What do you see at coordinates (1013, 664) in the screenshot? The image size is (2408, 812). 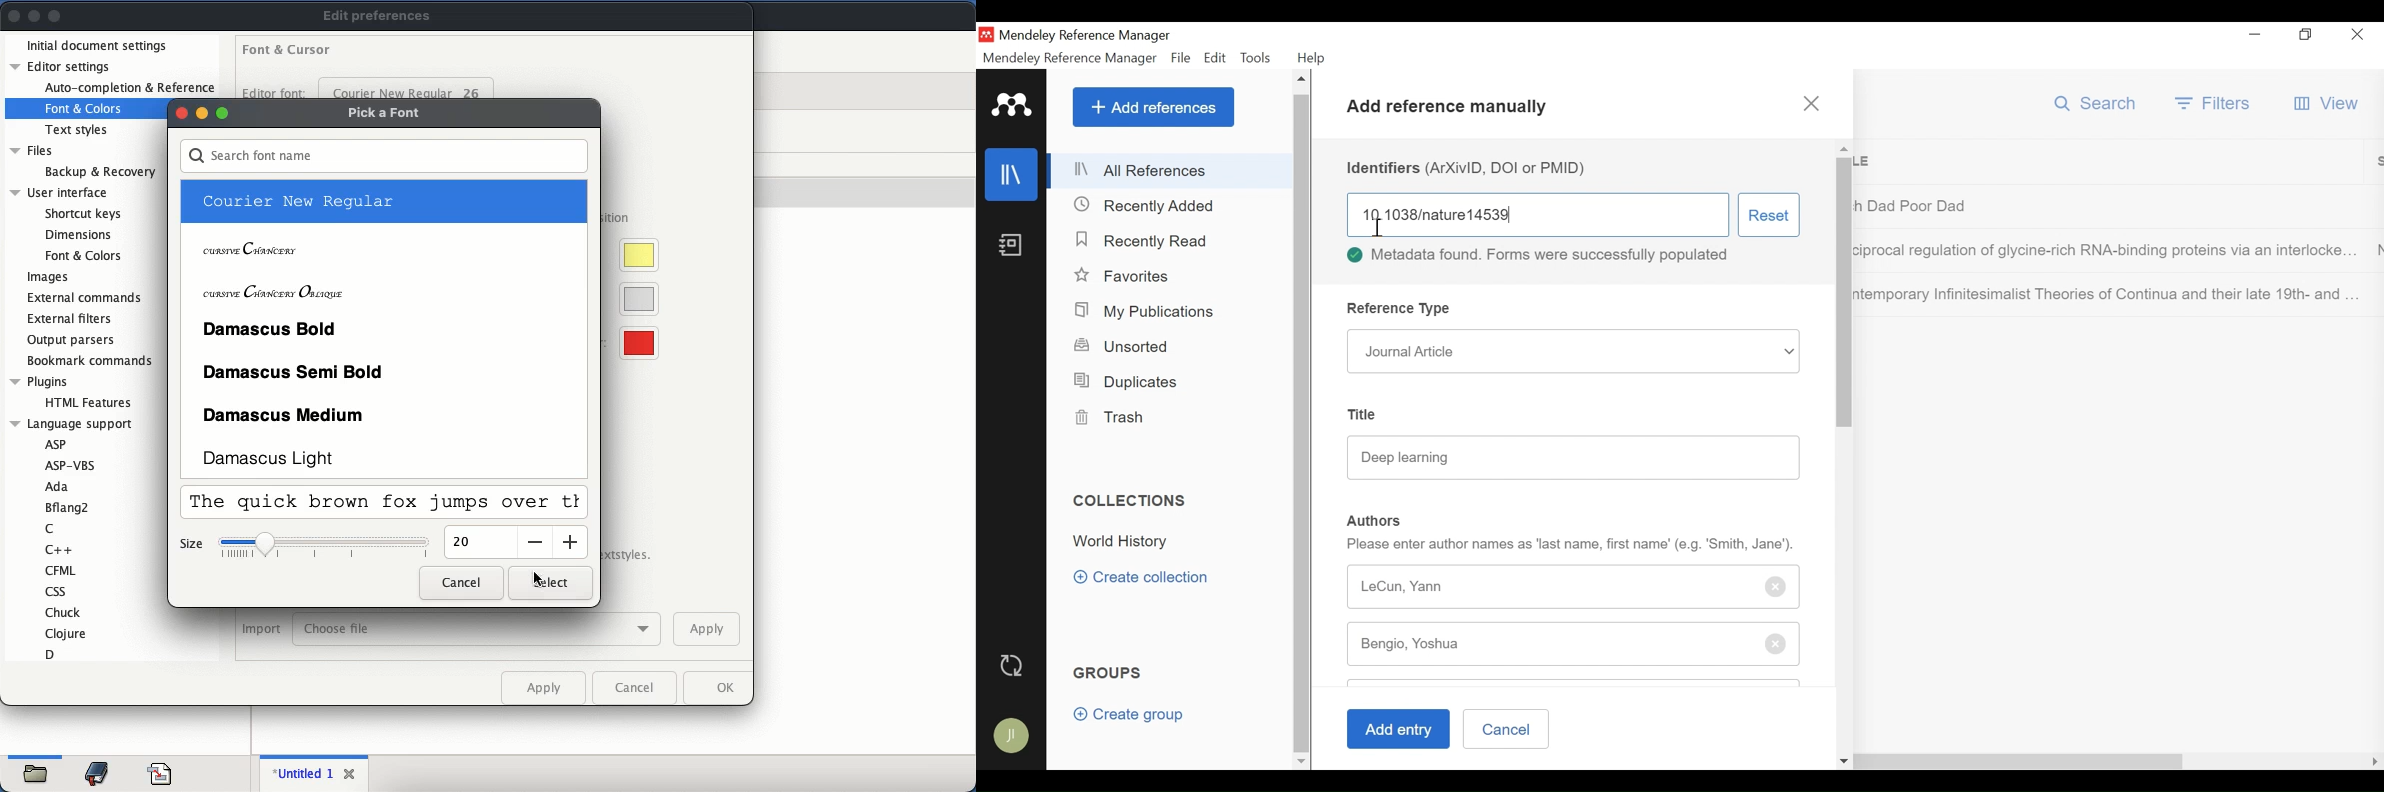 I see `Sync` at bounding box center [1013, 664].